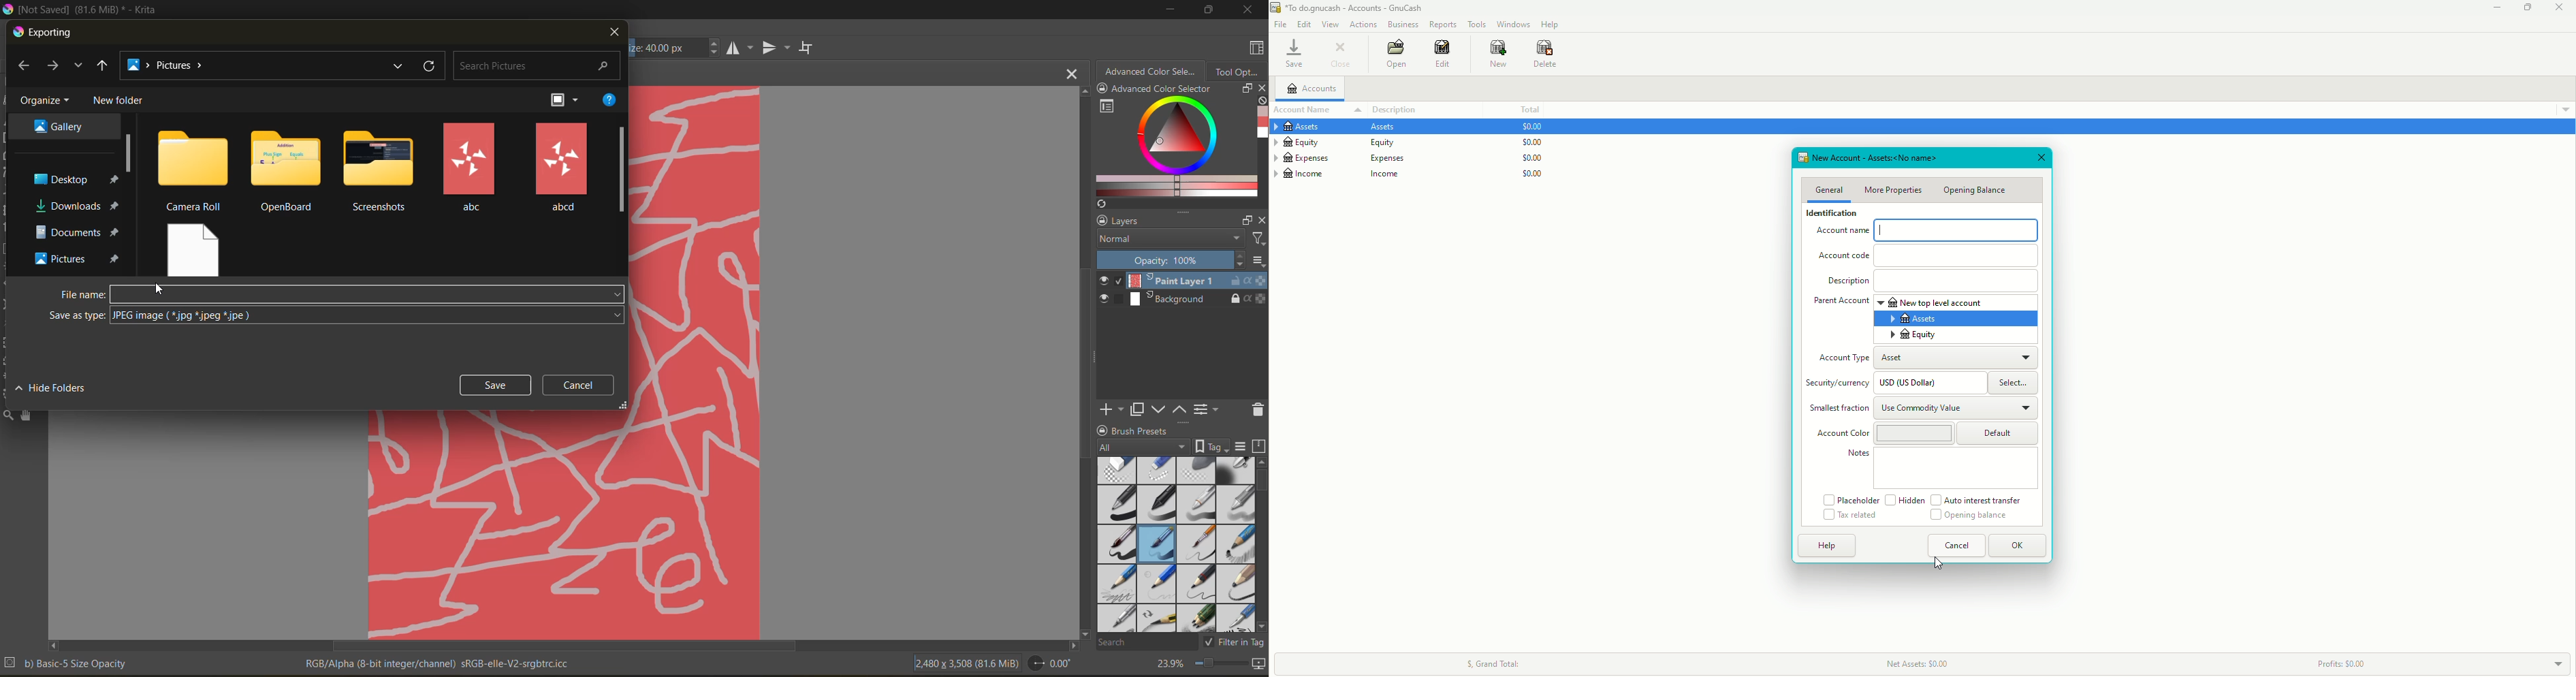 Image resolution: width=2576 pixels, height=700 pixels. Describe the element at coordinates (1261, 544) in the screenshot. I see `vertical scroll bar` at that location.